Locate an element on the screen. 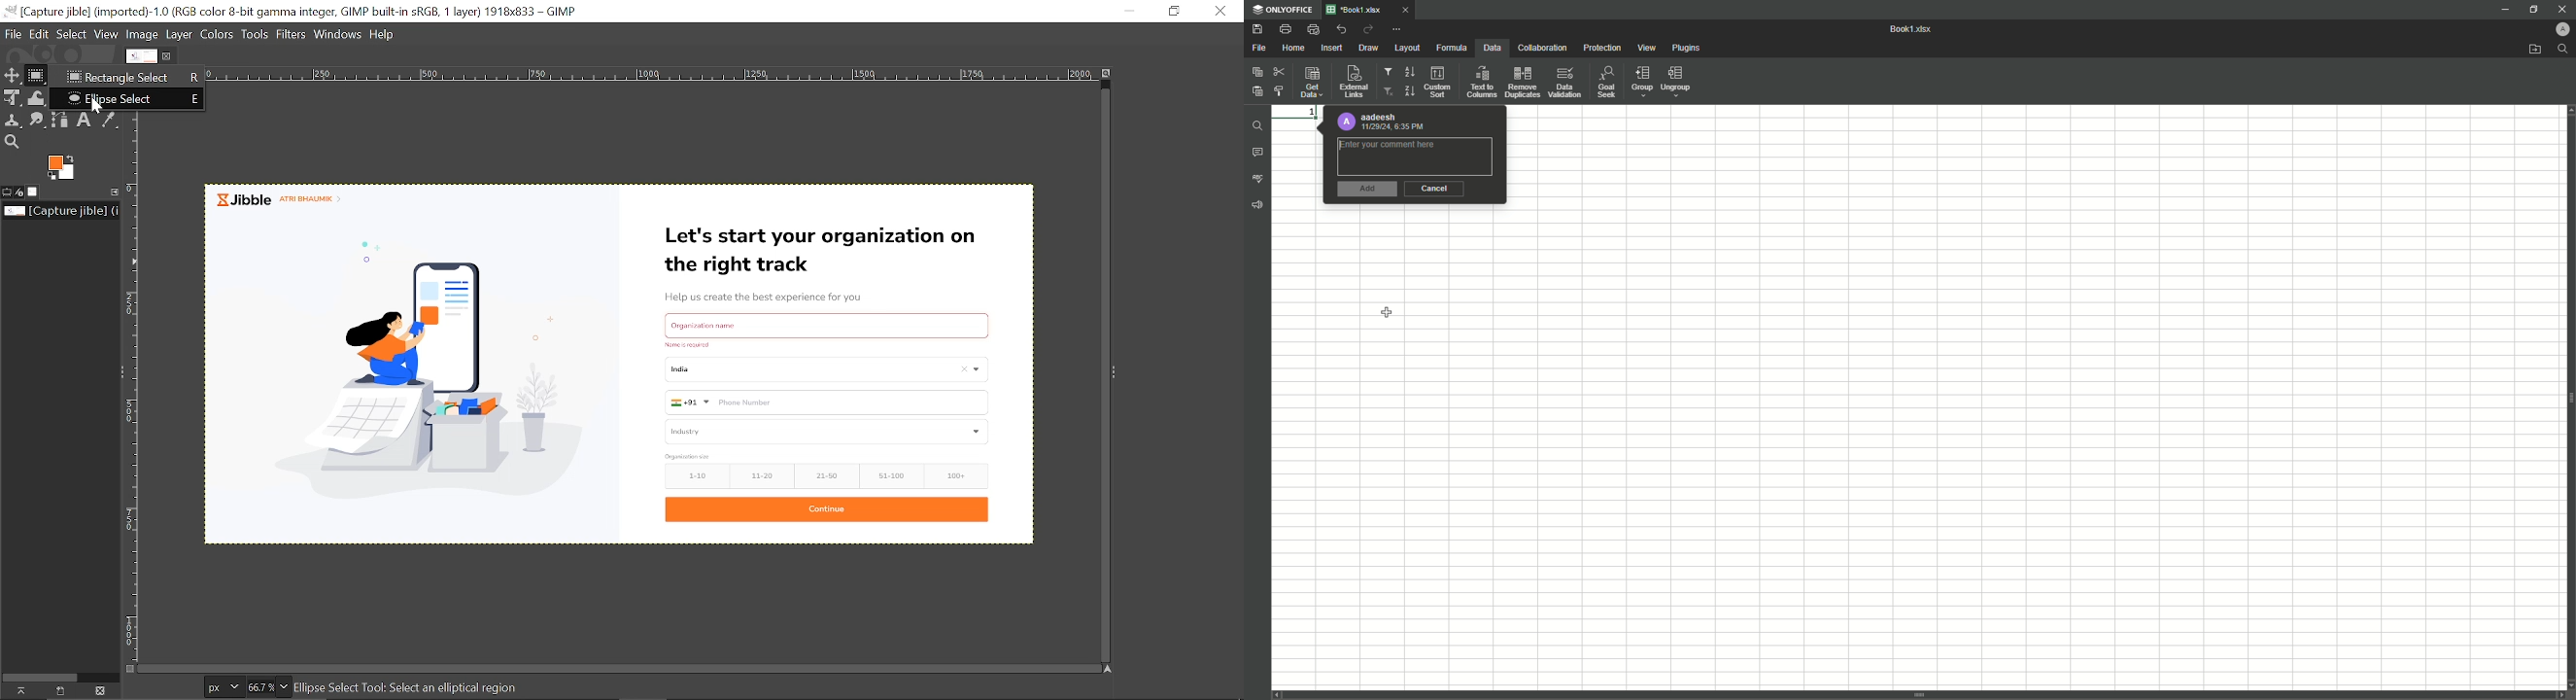  Insert is located at coordinates (1332, 48).